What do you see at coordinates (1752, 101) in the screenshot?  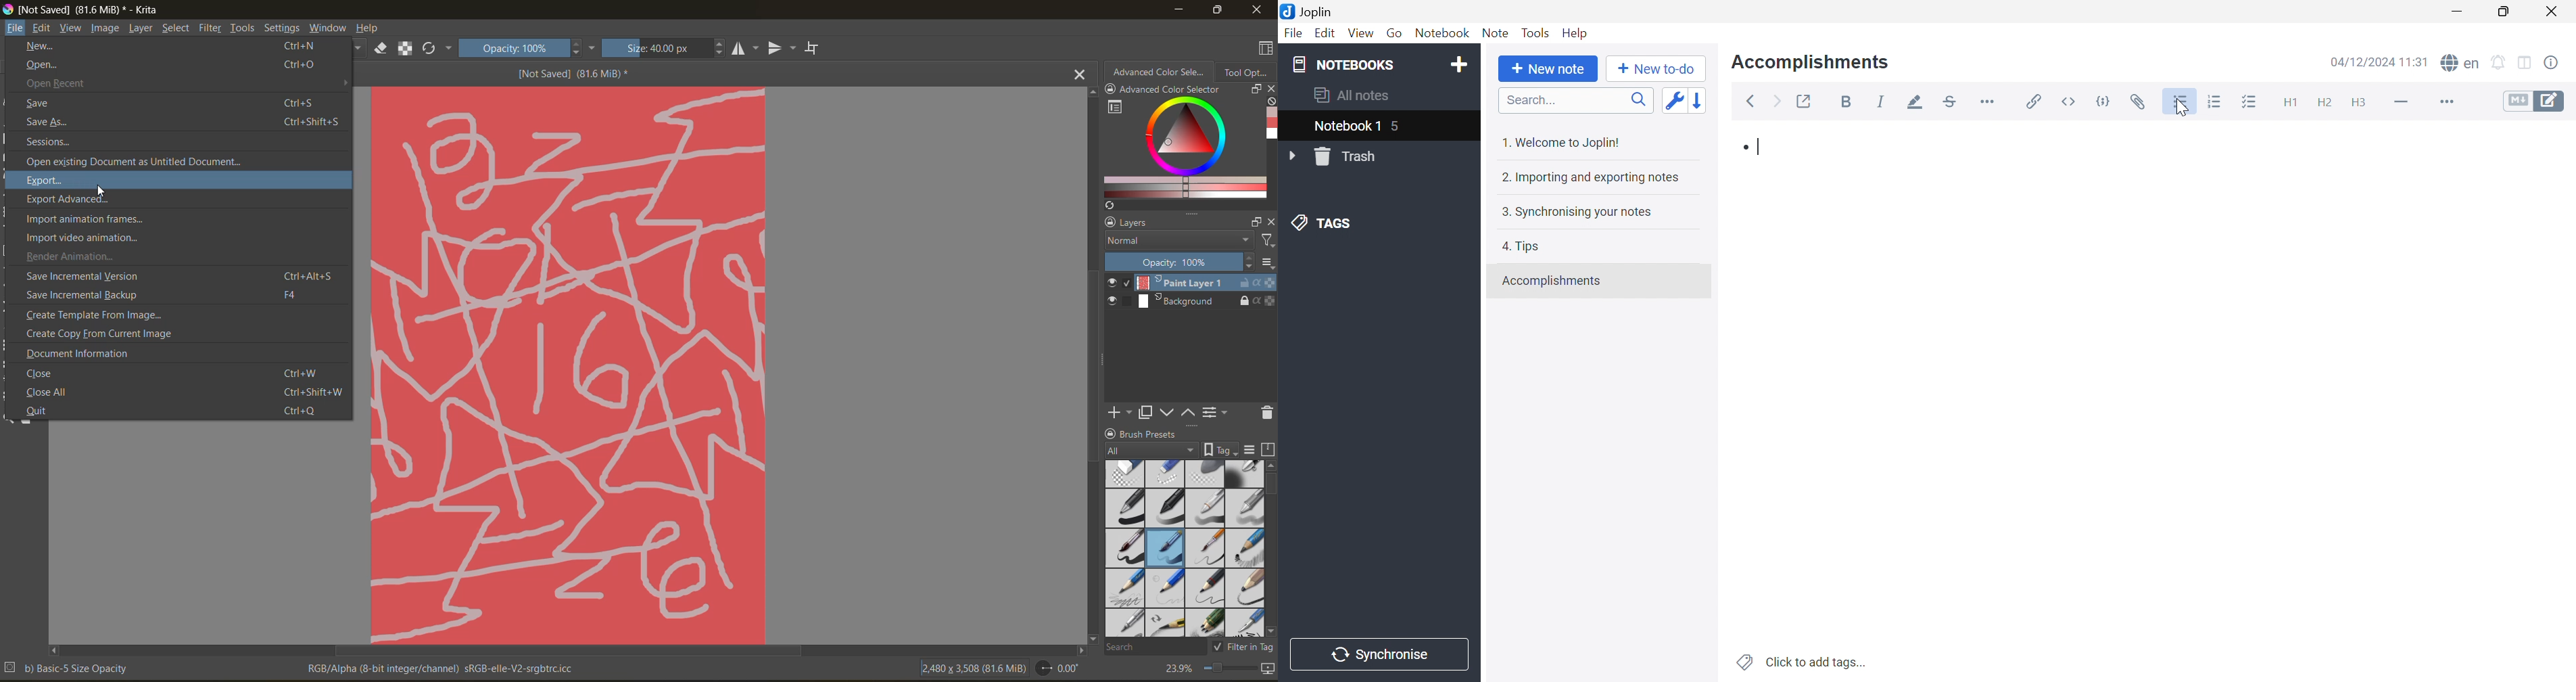 I see `Back` at bounding box center [1752, 101].